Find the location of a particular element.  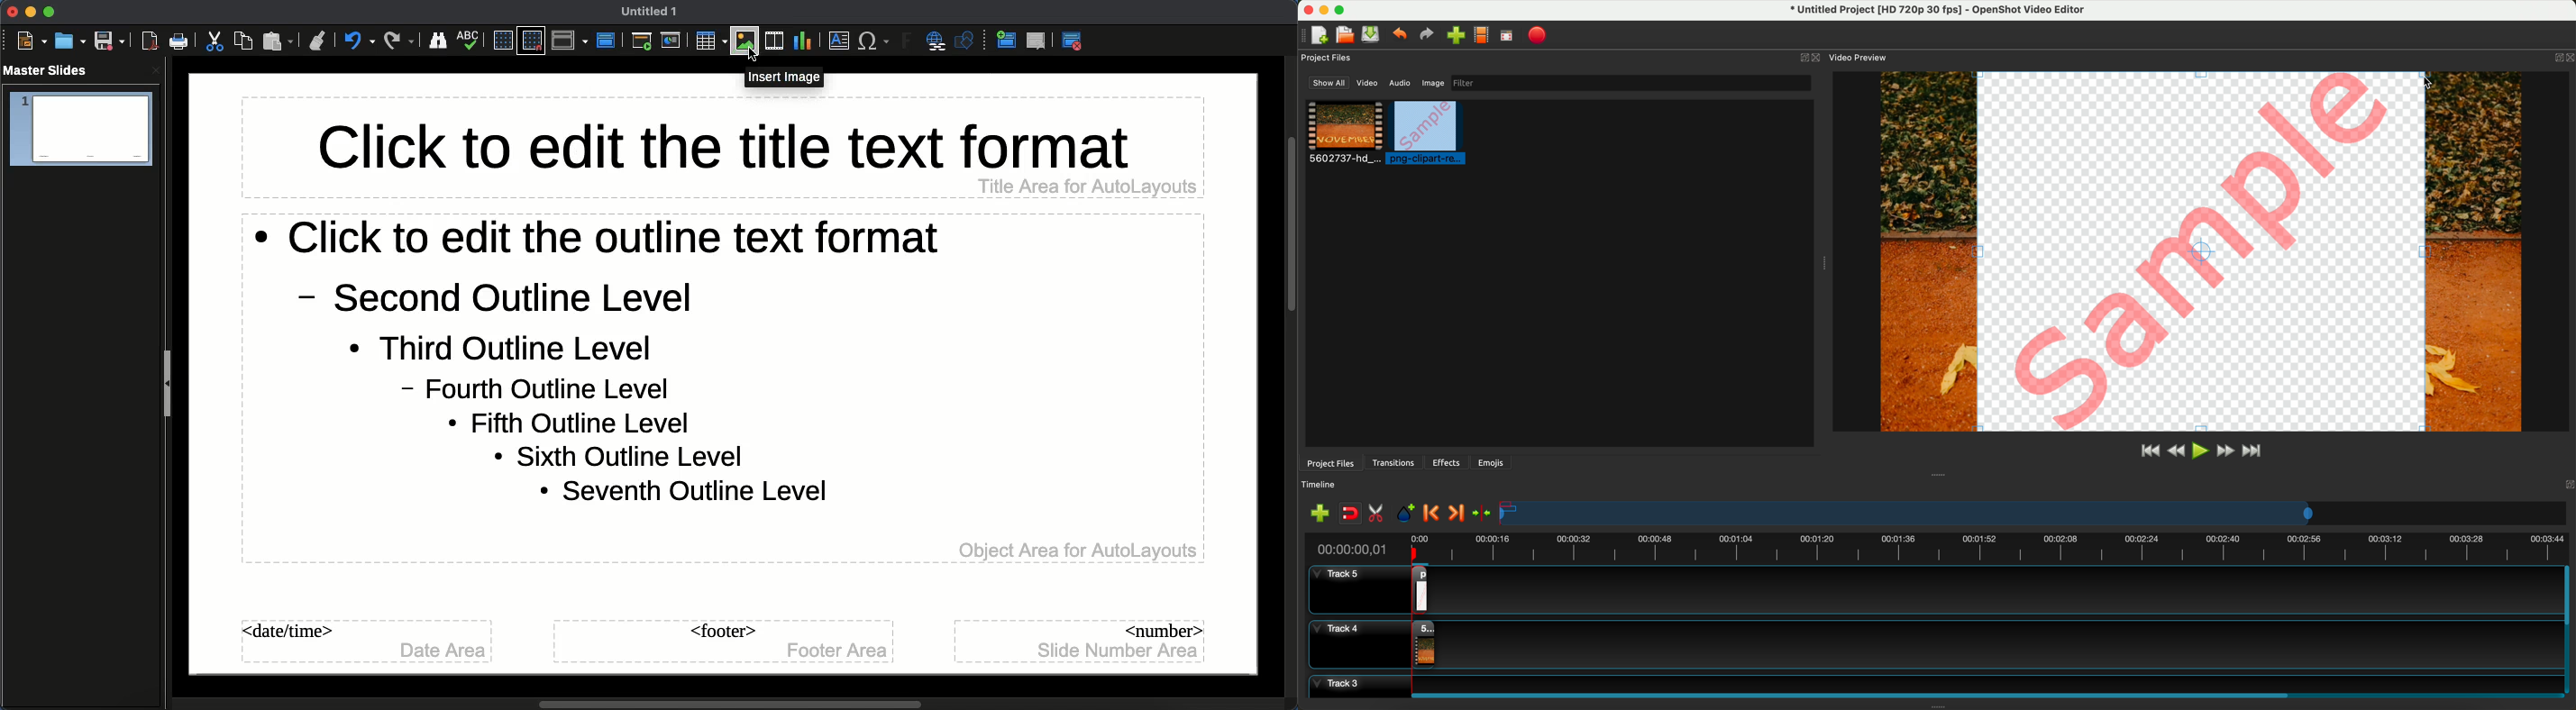

Master slide title is located at coordinates (726, 150).